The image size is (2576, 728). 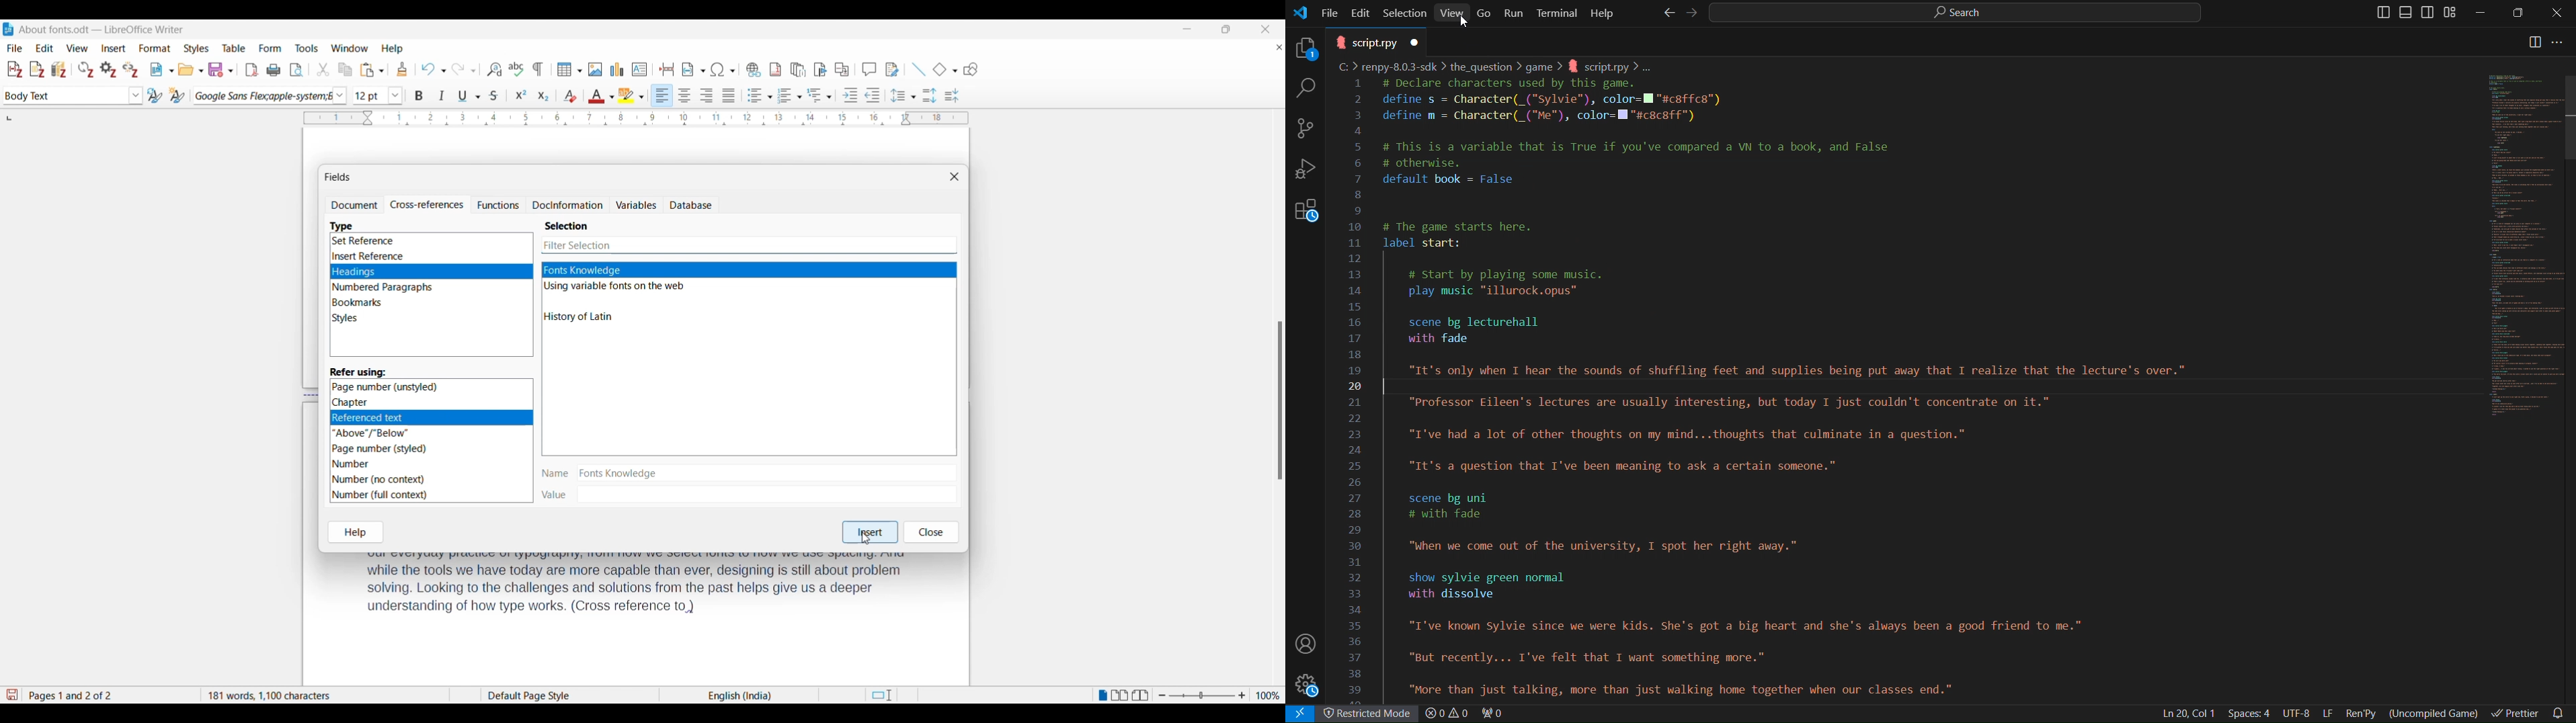 I want to click on Superscript, so click(x=522, y=95).